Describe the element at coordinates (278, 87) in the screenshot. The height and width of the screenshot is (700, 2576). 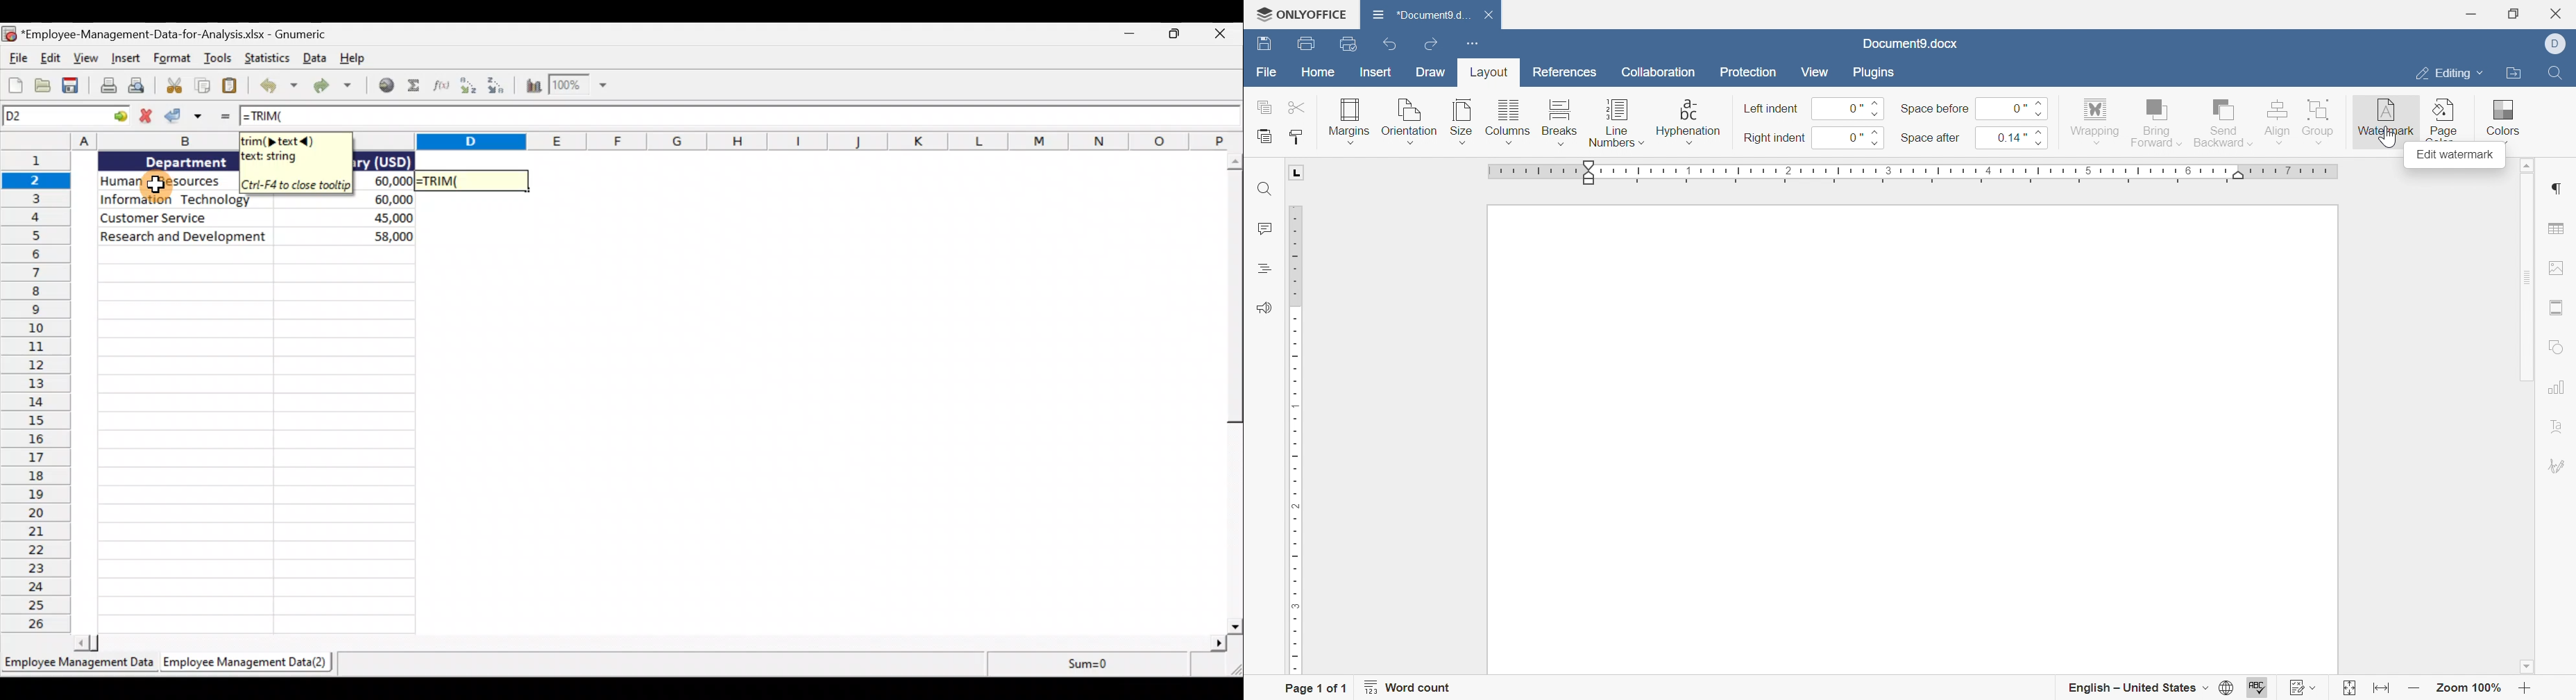
I see `Undo the last action` at that location.